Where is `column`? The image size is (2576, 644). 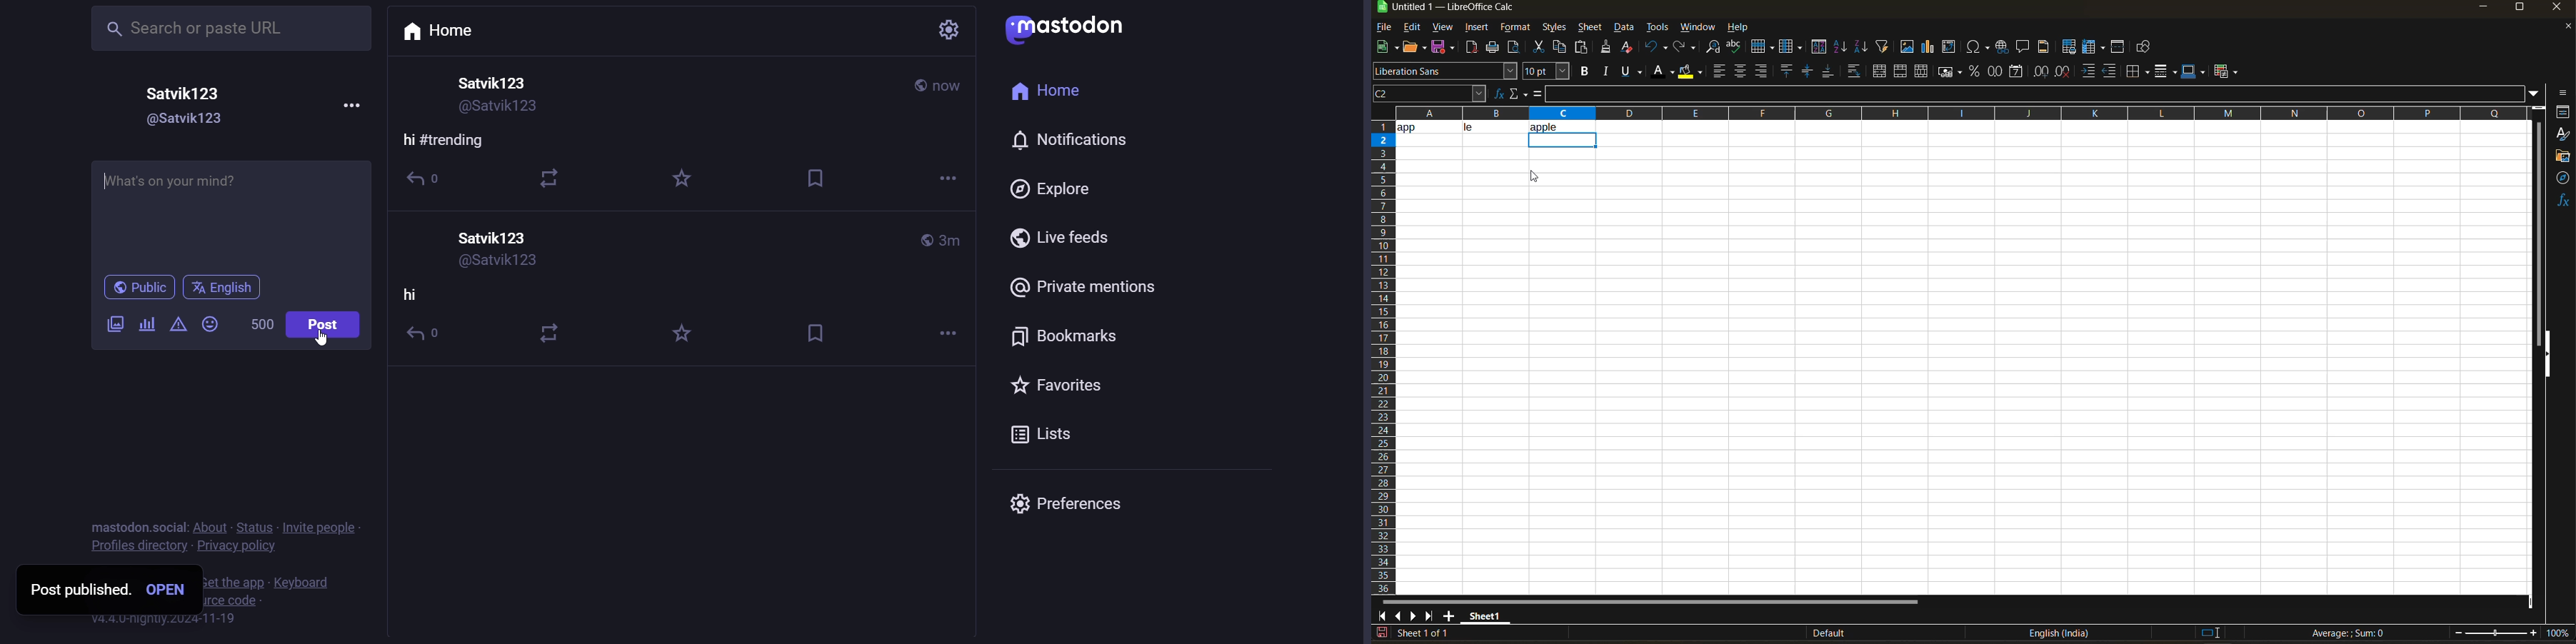
column is located at coordinates (1792, 48).